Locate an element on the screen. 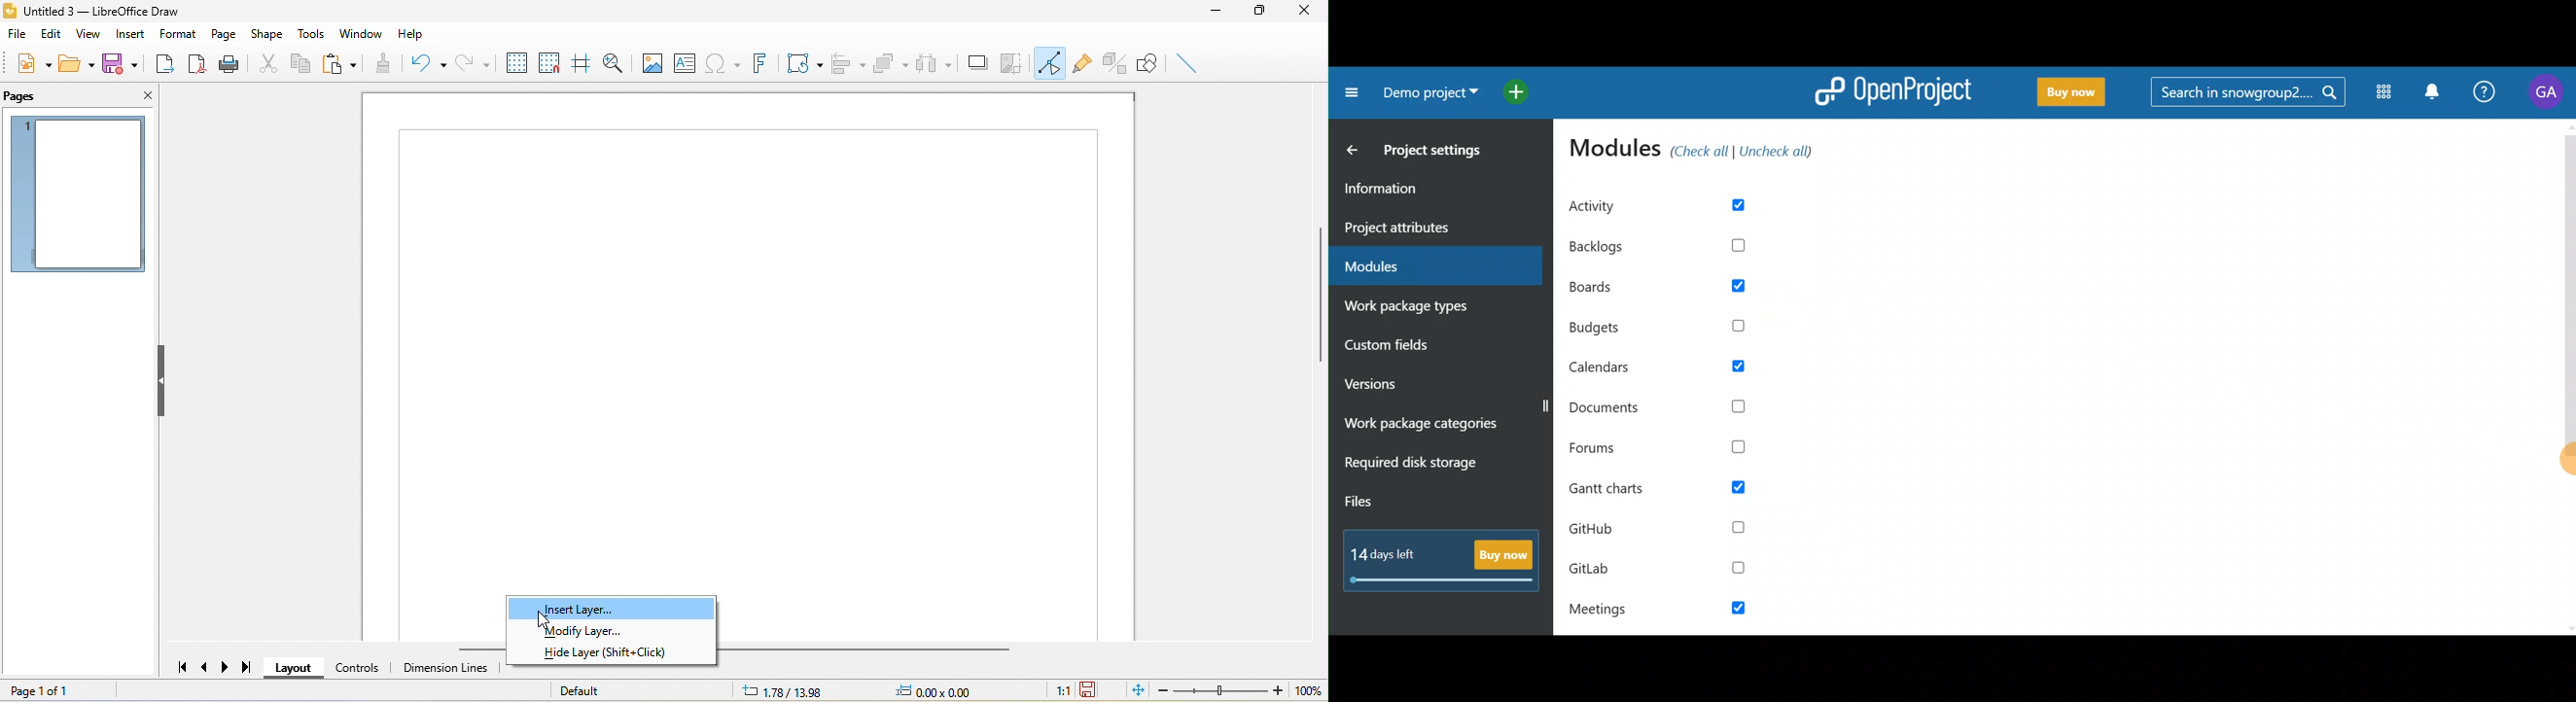 The width and height of the screenshot is (2576, 728). paste is located at coordinates (338, 65).